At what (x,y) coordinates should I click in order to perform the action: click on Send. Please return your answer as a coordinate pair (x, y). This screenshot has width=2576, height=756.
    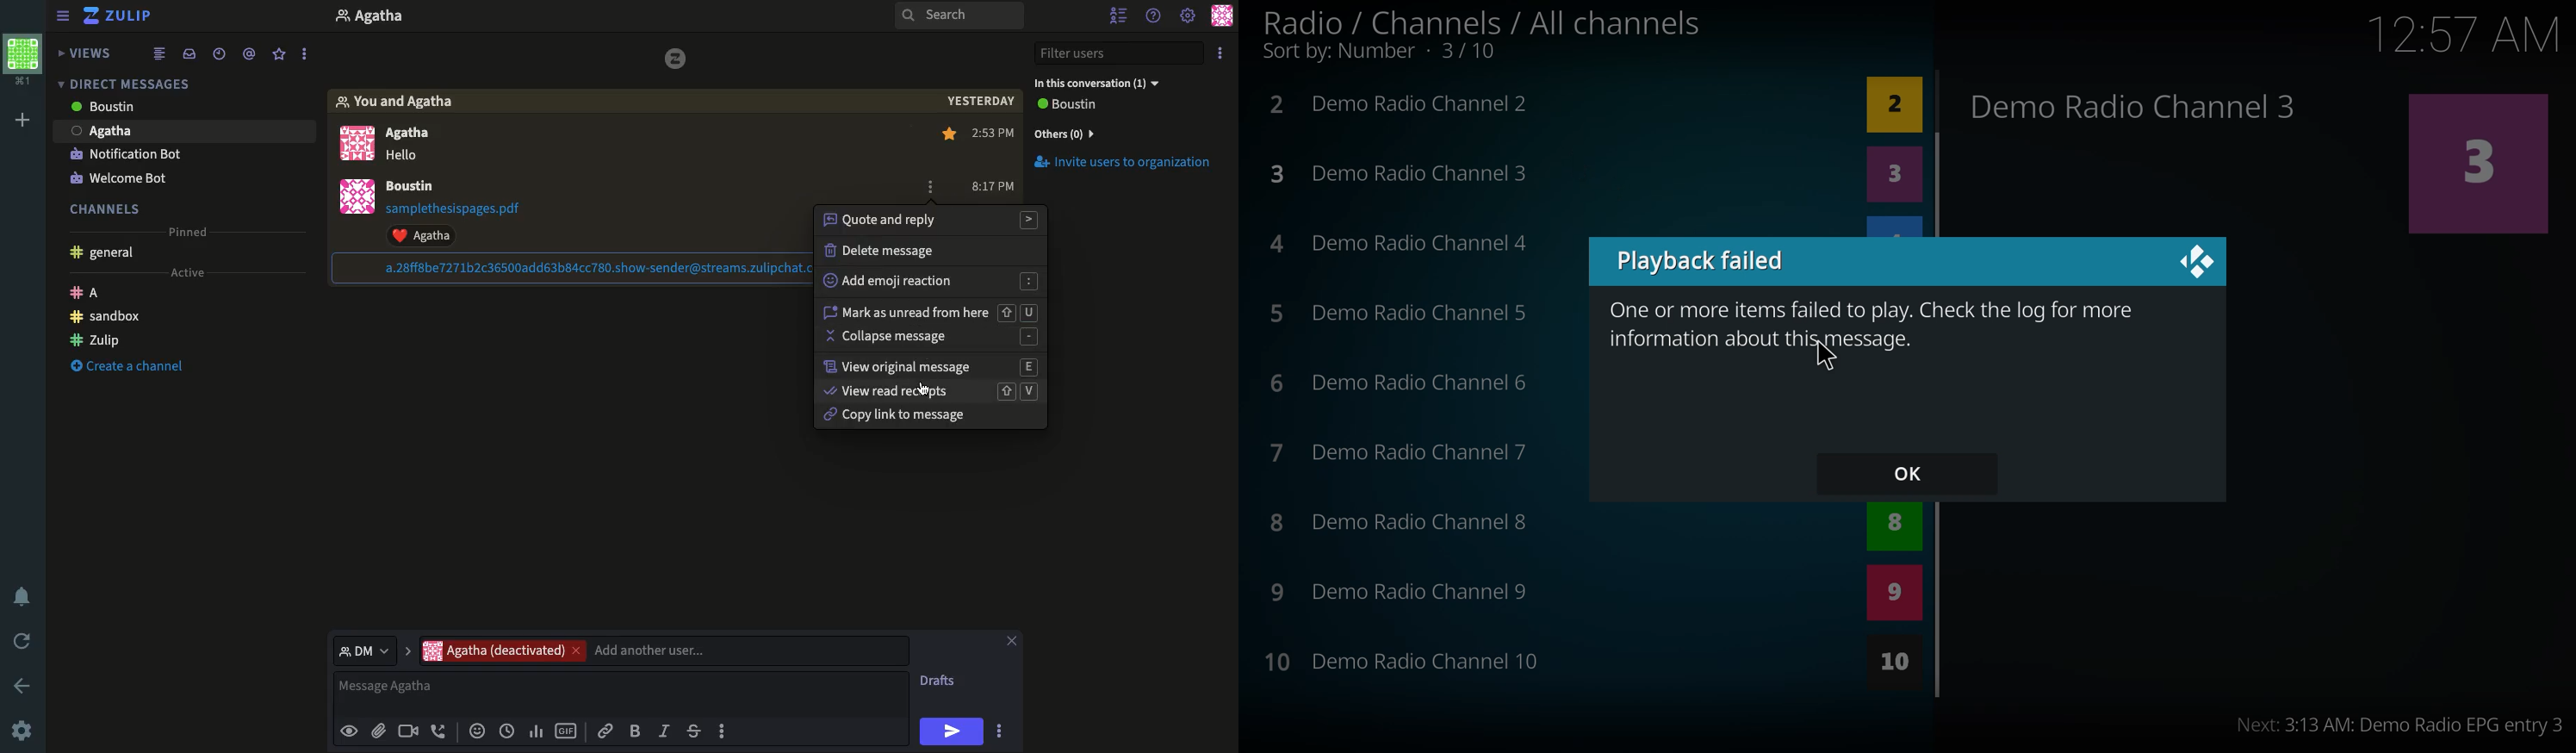
    Looking at the image, I should click on (952, 731).